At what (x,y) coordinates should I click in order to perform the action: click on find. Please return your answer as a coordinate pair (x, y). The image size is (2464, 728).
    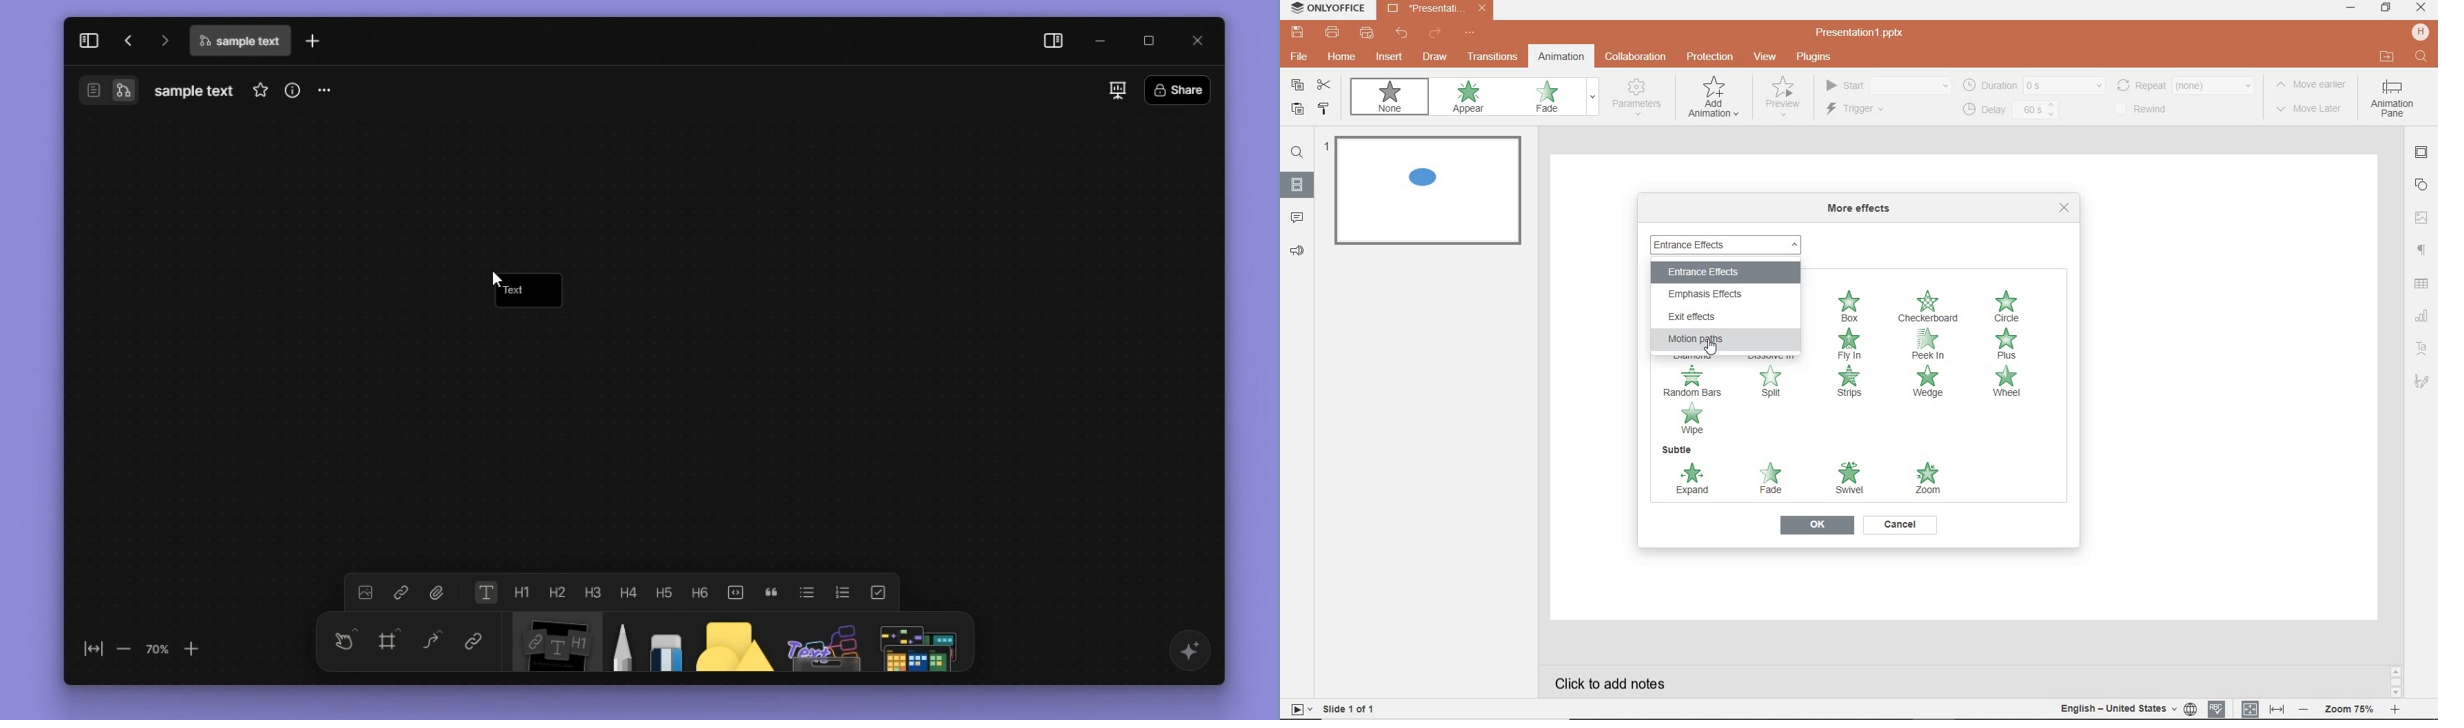
    Looking at the image, I should click on (1297, 154).